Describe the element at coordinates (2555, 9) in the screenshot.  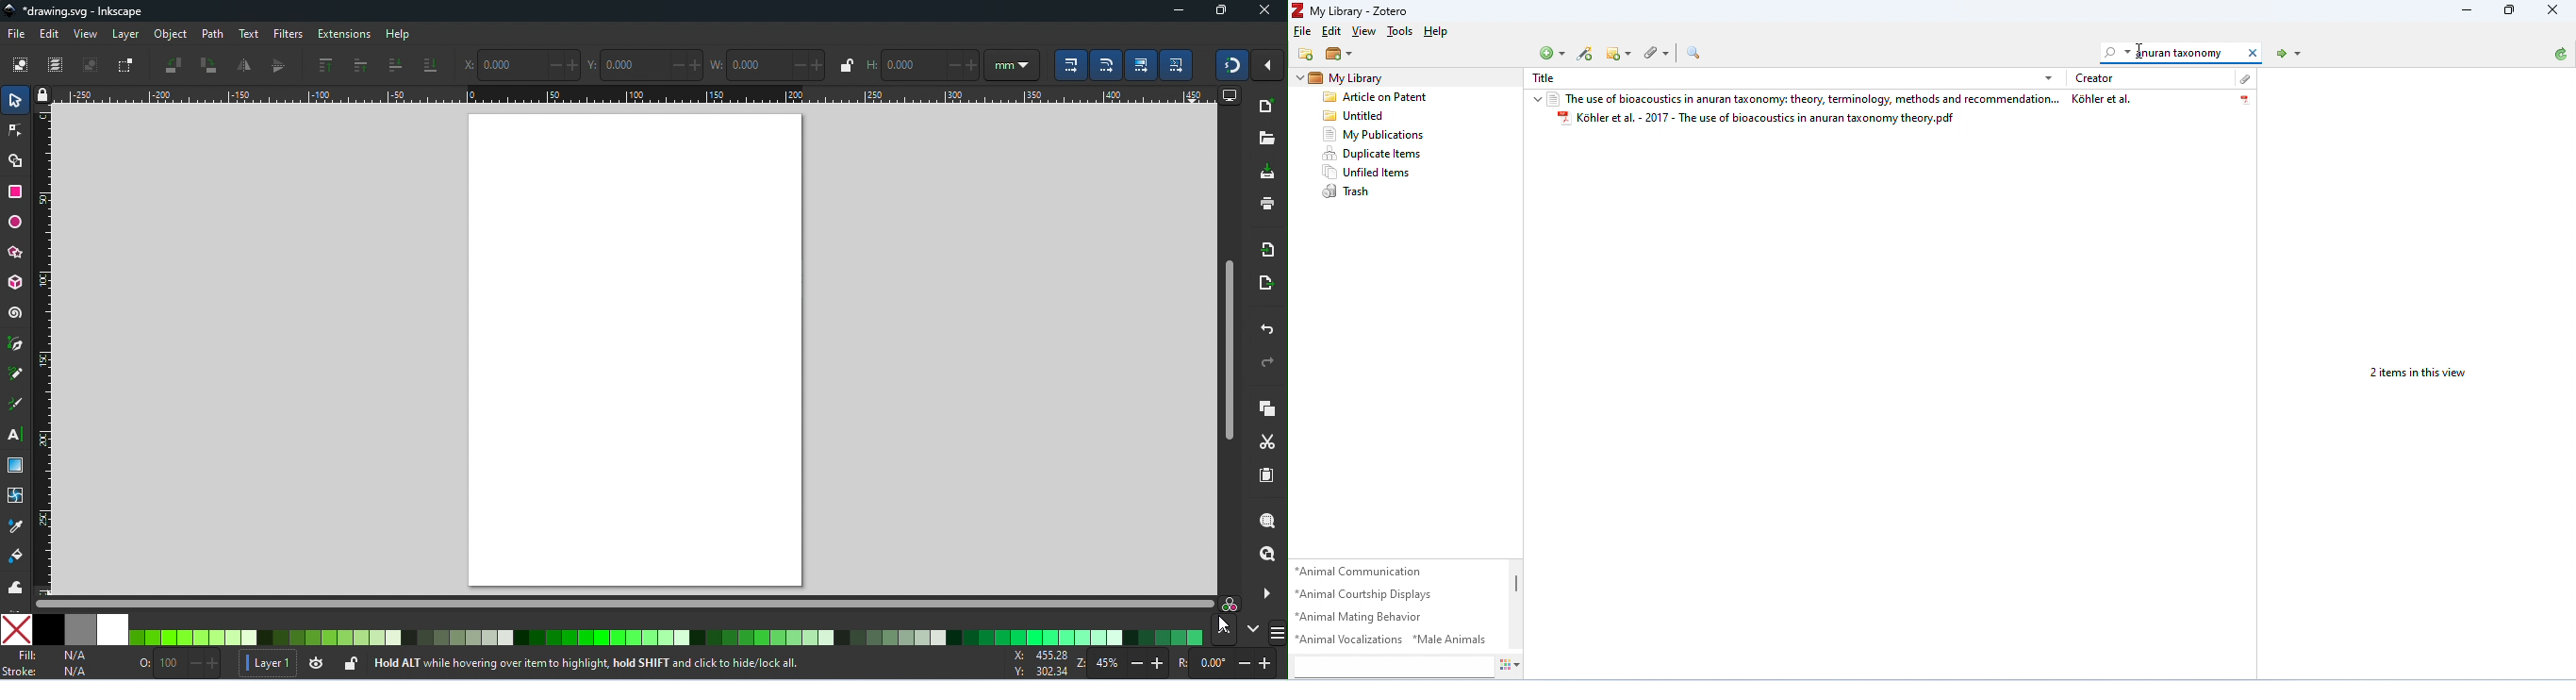
I see `Close` at that location.